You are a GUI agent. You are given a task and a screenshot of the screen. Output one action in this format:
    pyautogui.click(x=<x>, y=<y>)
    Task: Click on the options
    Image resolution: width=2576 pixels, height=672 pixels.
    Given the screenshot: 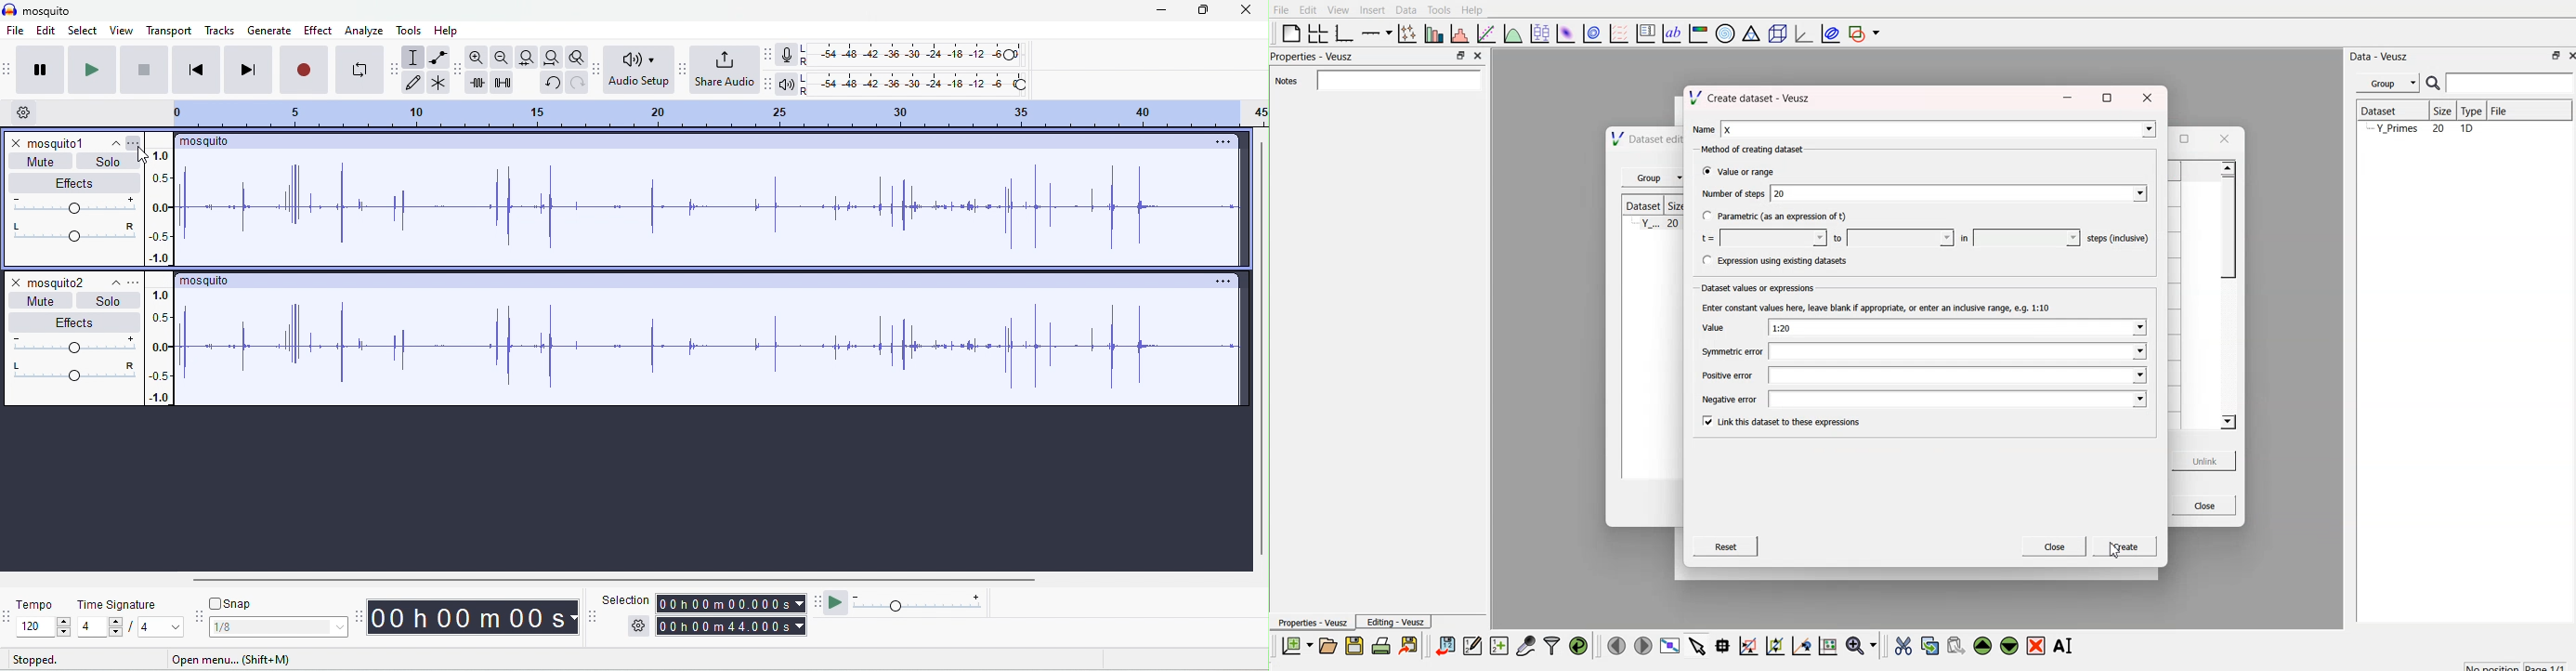 What is the action you would take?
    pyautogui.click(x=132, y=143)
    